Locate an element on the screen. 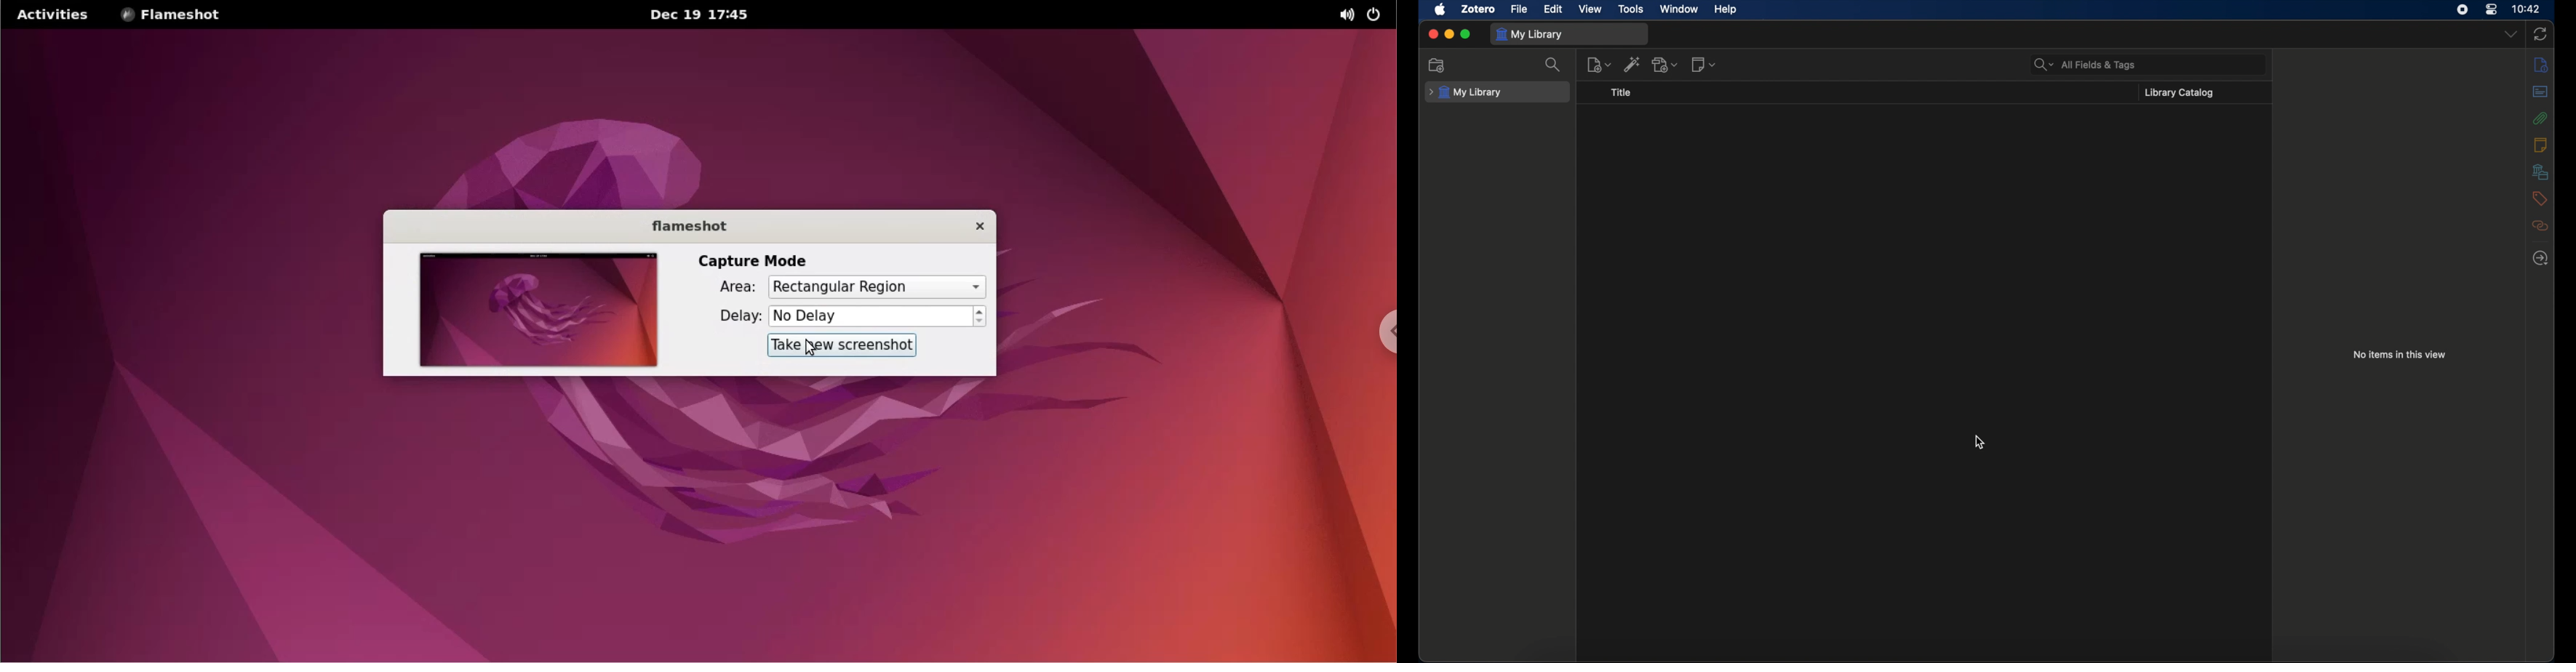 The height and width of the screenshot is (672, 2576). activities is located at coordinates (57, 15).